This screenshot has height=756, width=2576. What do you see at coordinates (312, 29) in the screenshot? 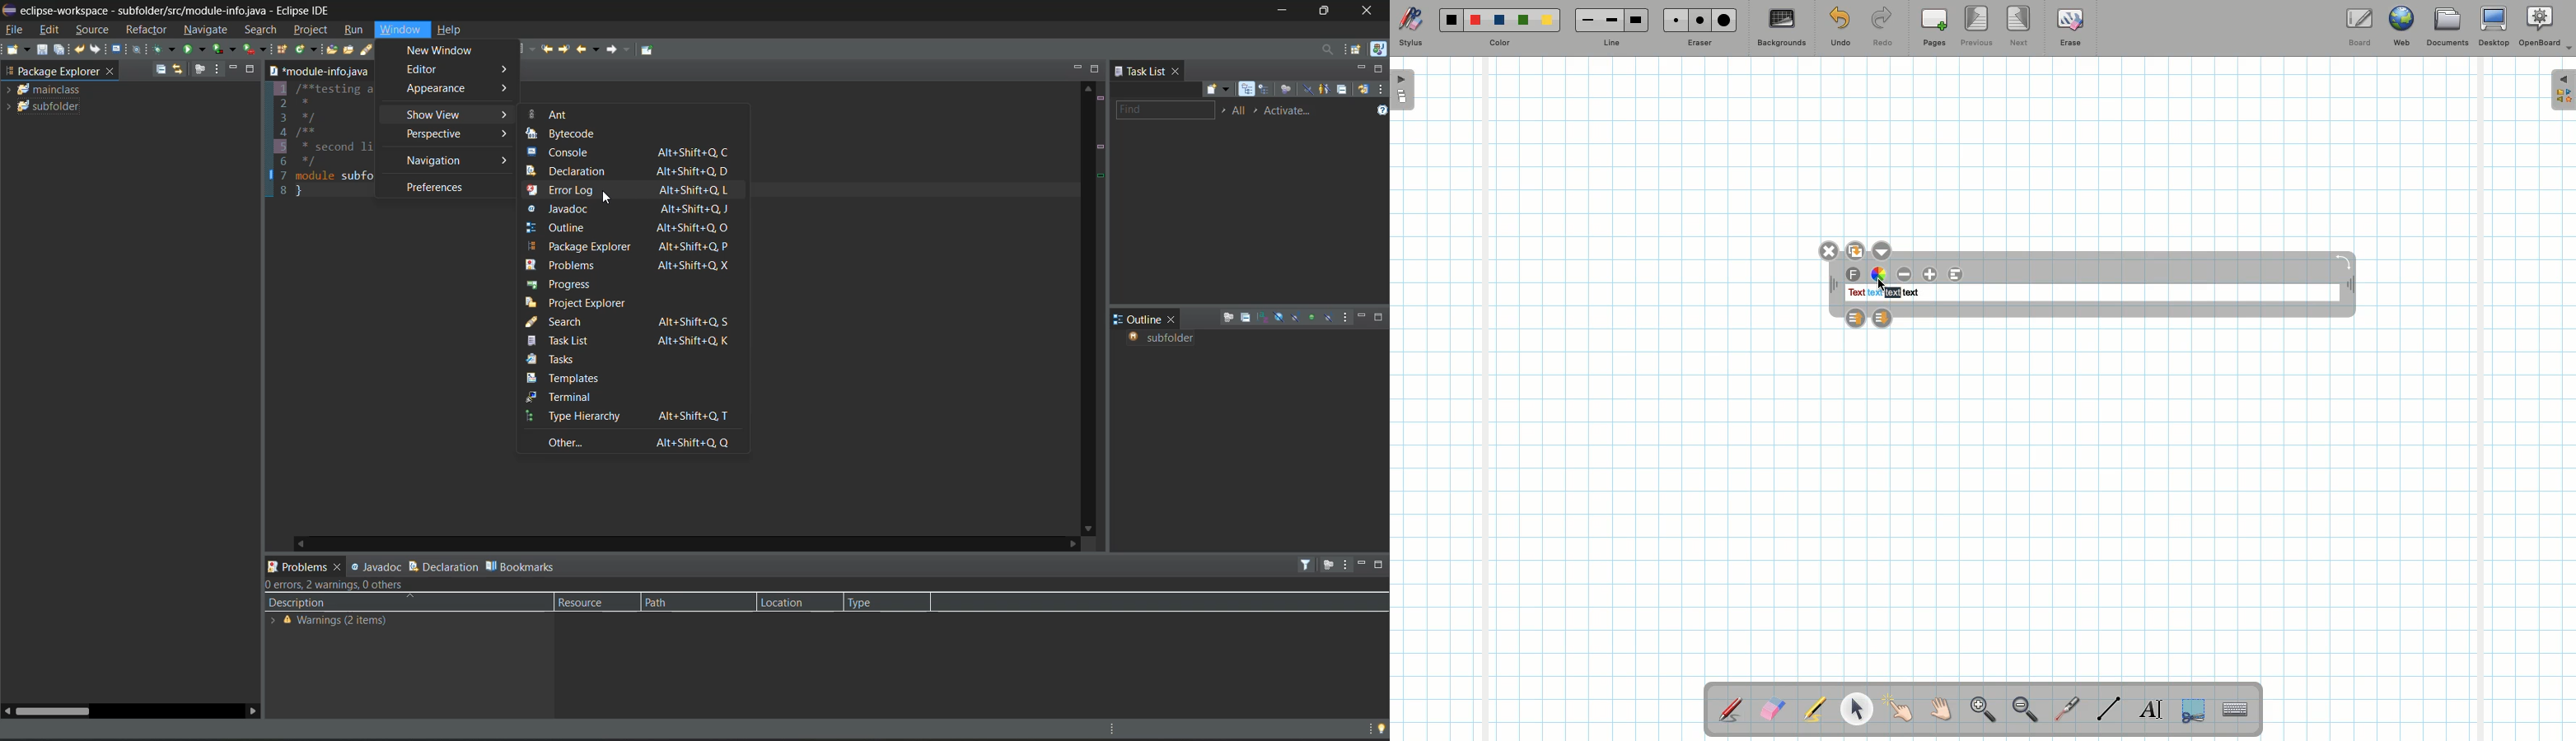
I see `project` at bounding box center [312, 29].